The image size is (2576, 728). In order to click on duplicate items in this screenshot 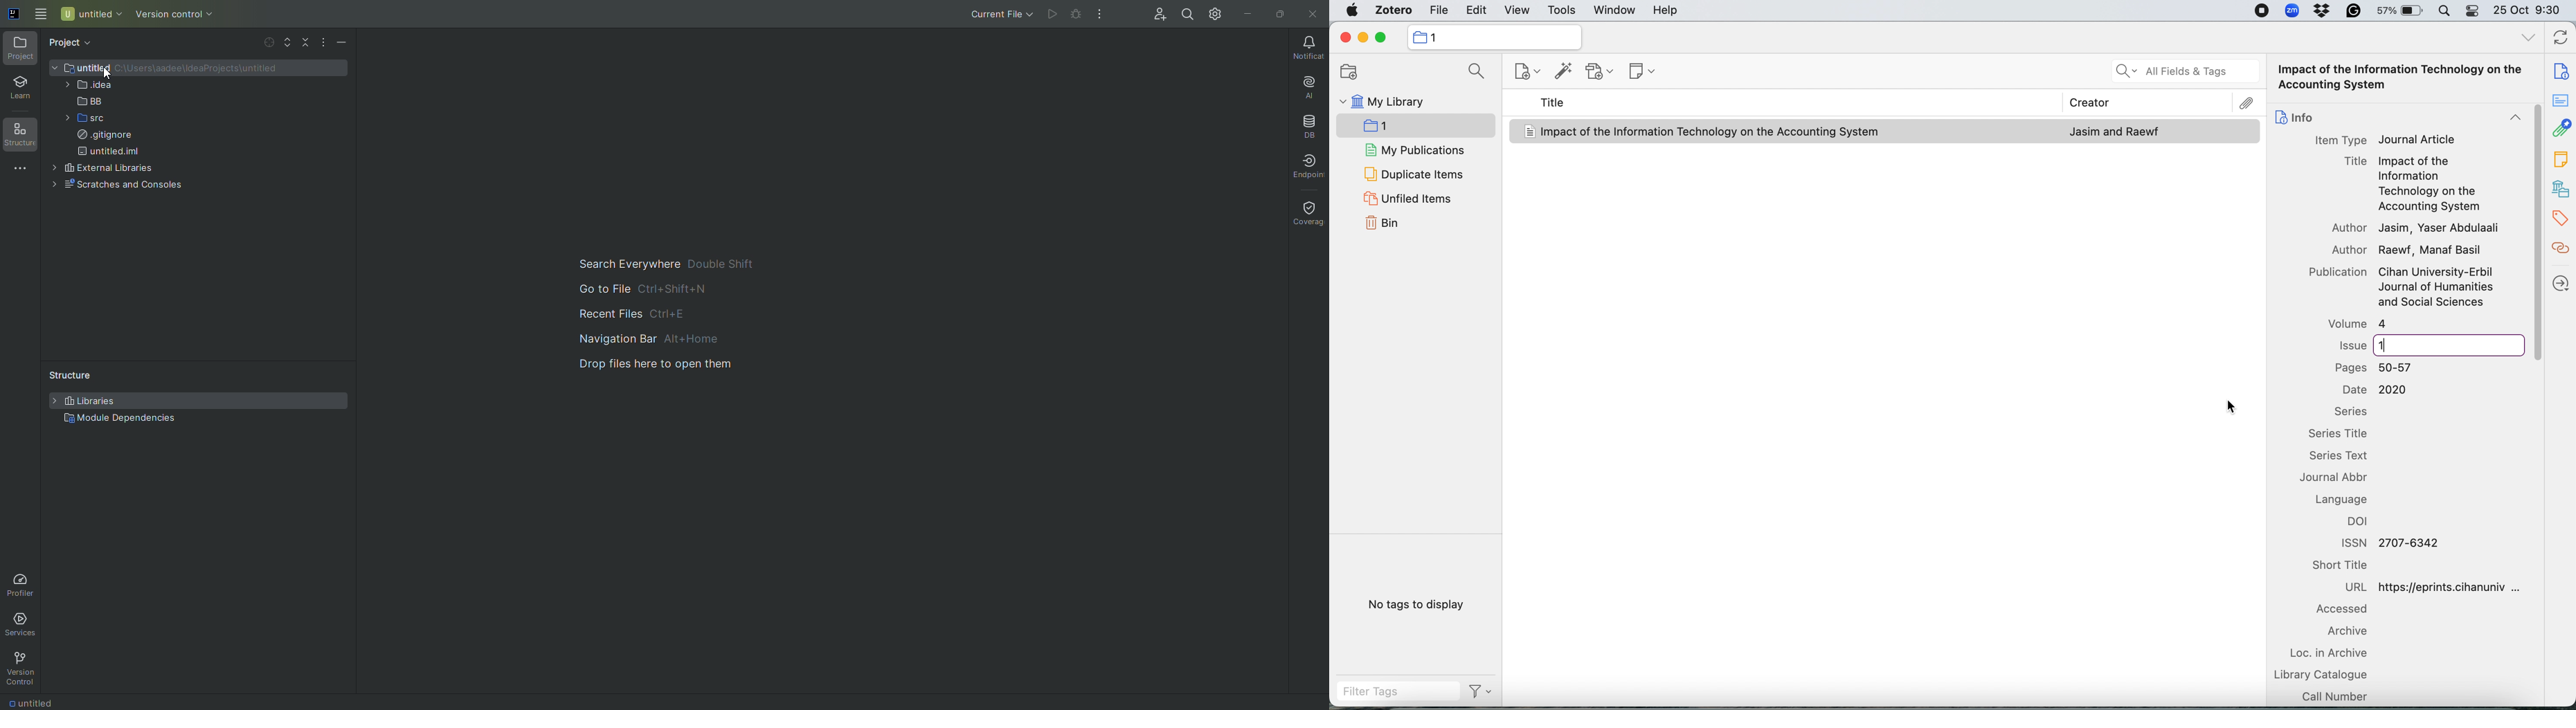, I will do `click(1414, 172)`.